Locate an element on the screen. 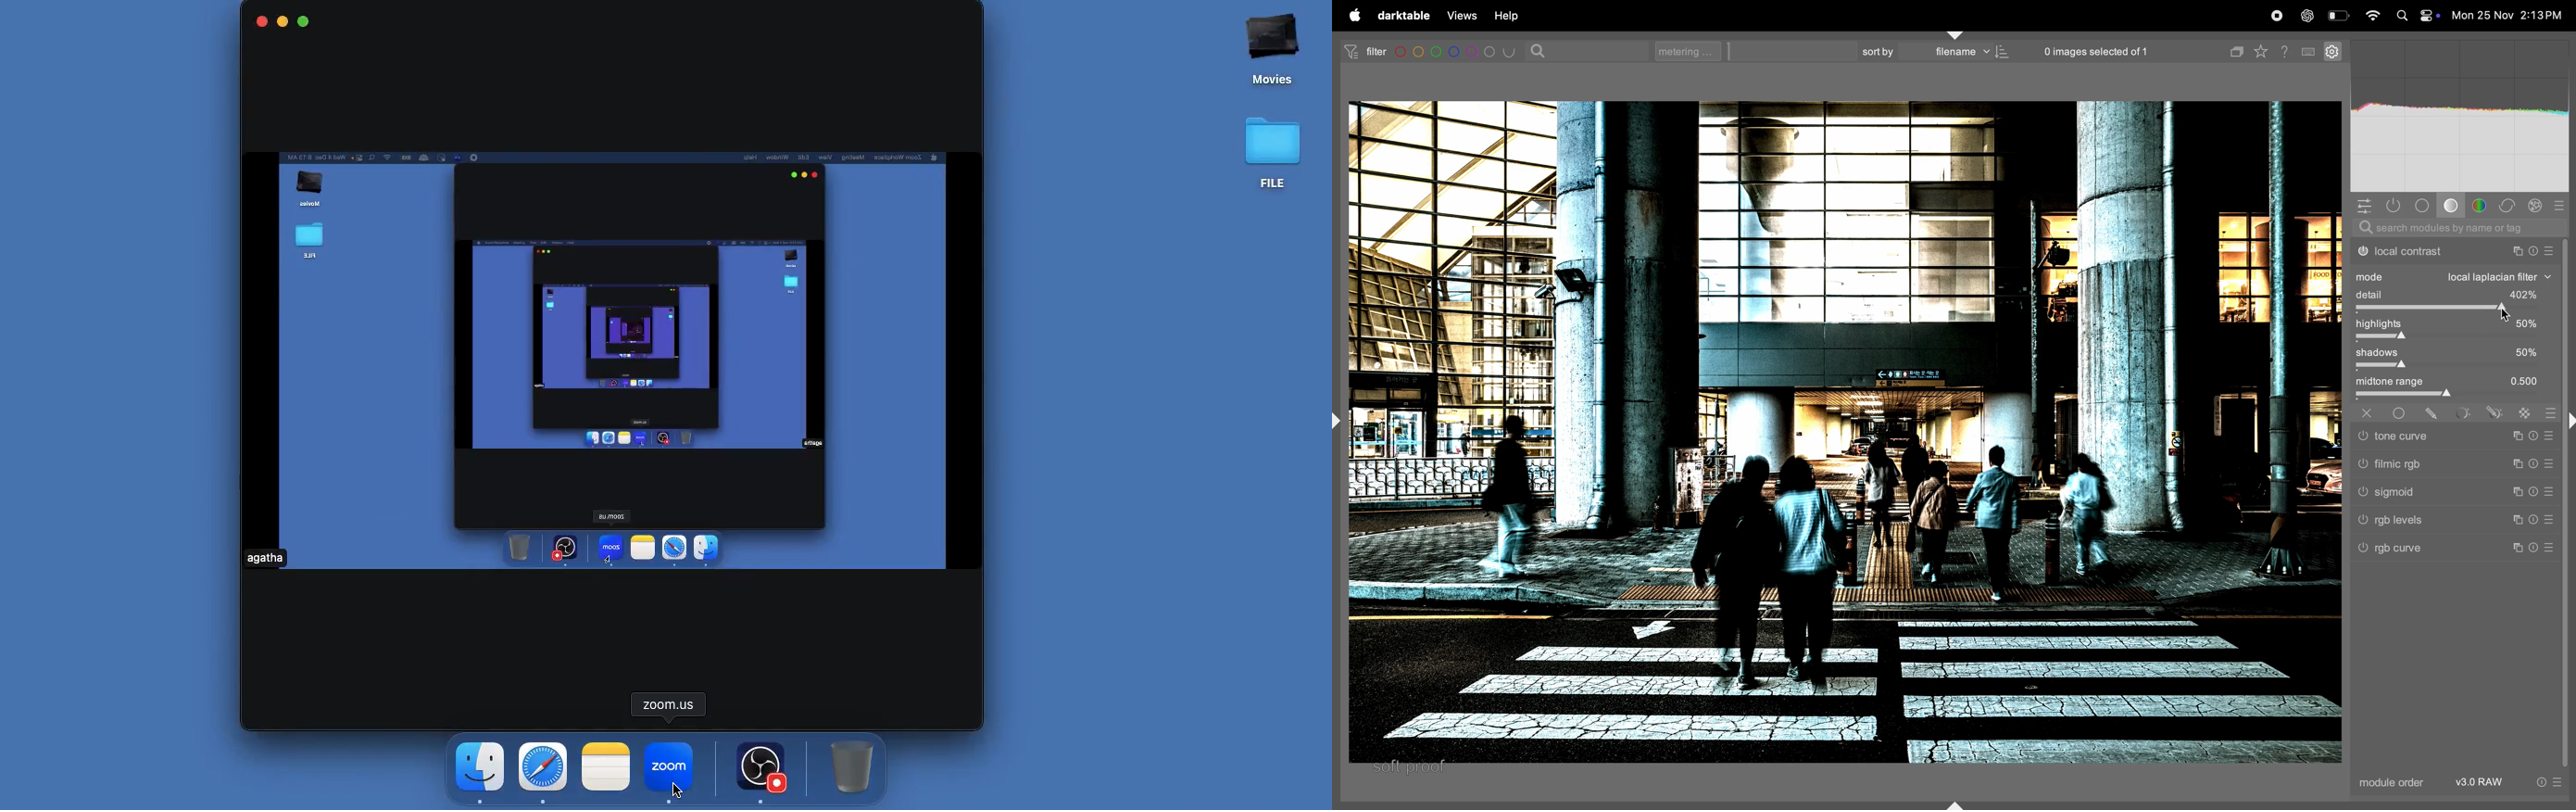 The height and width of the screenshot is (812, 2576). filename is located at coordinates (1968, 53).